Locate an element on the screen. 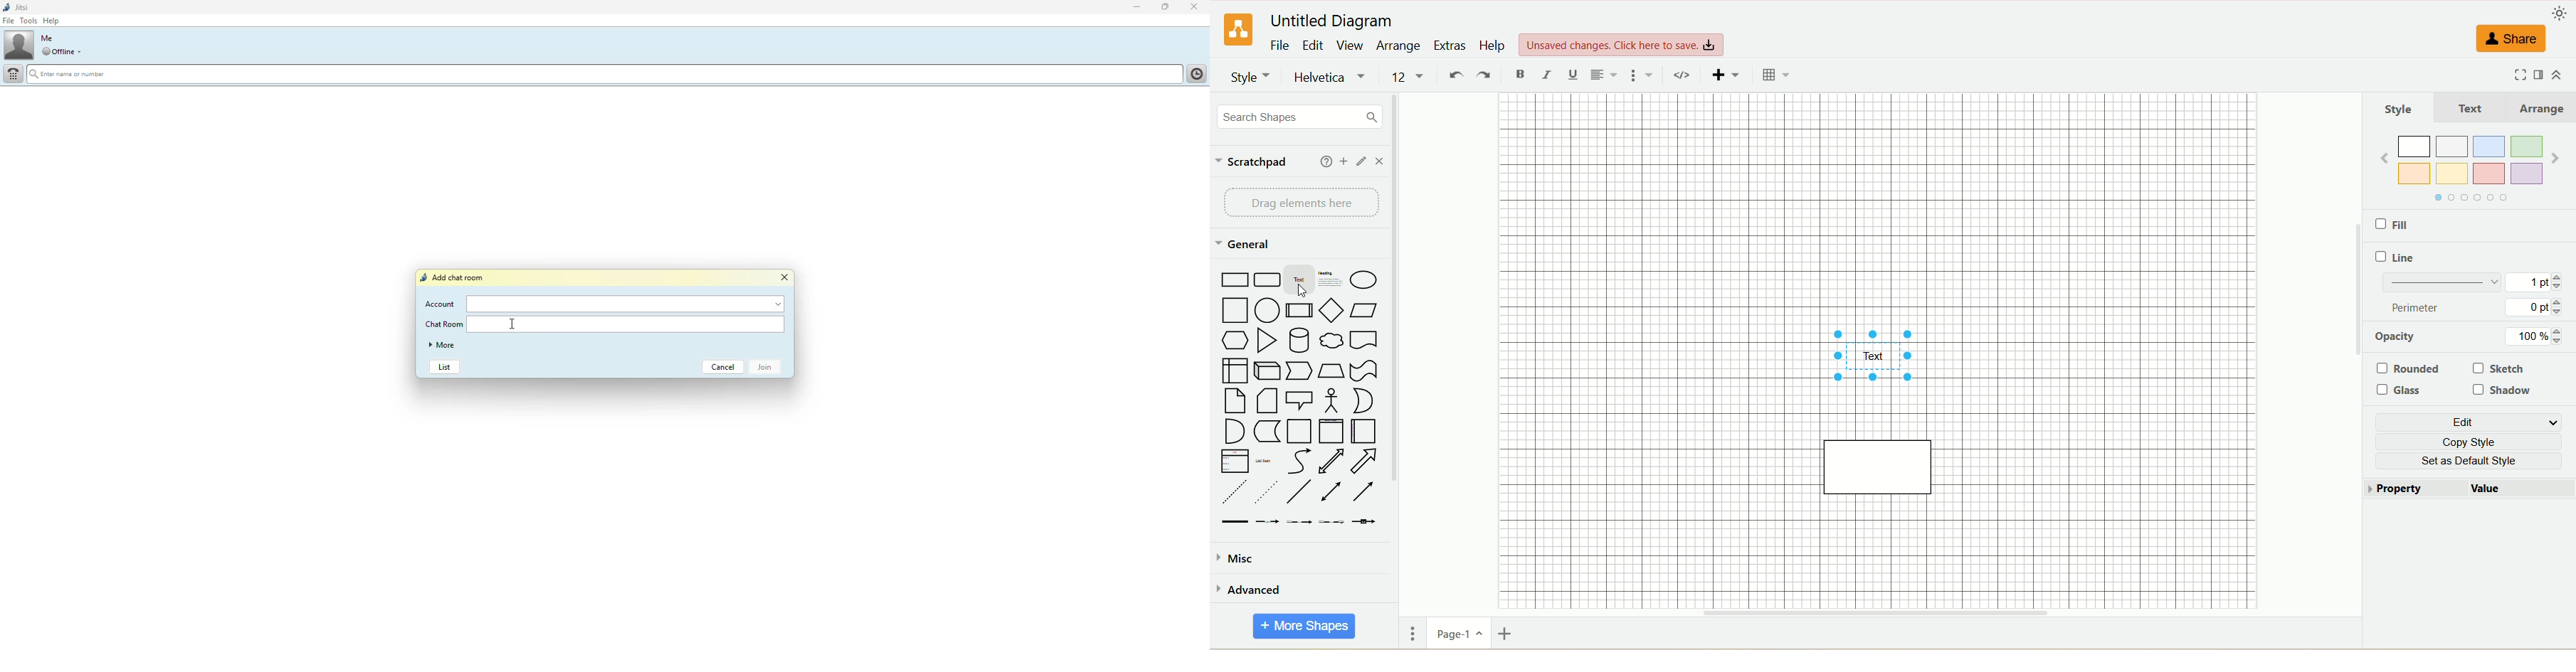  misc is located at coordinates (1238, 562).